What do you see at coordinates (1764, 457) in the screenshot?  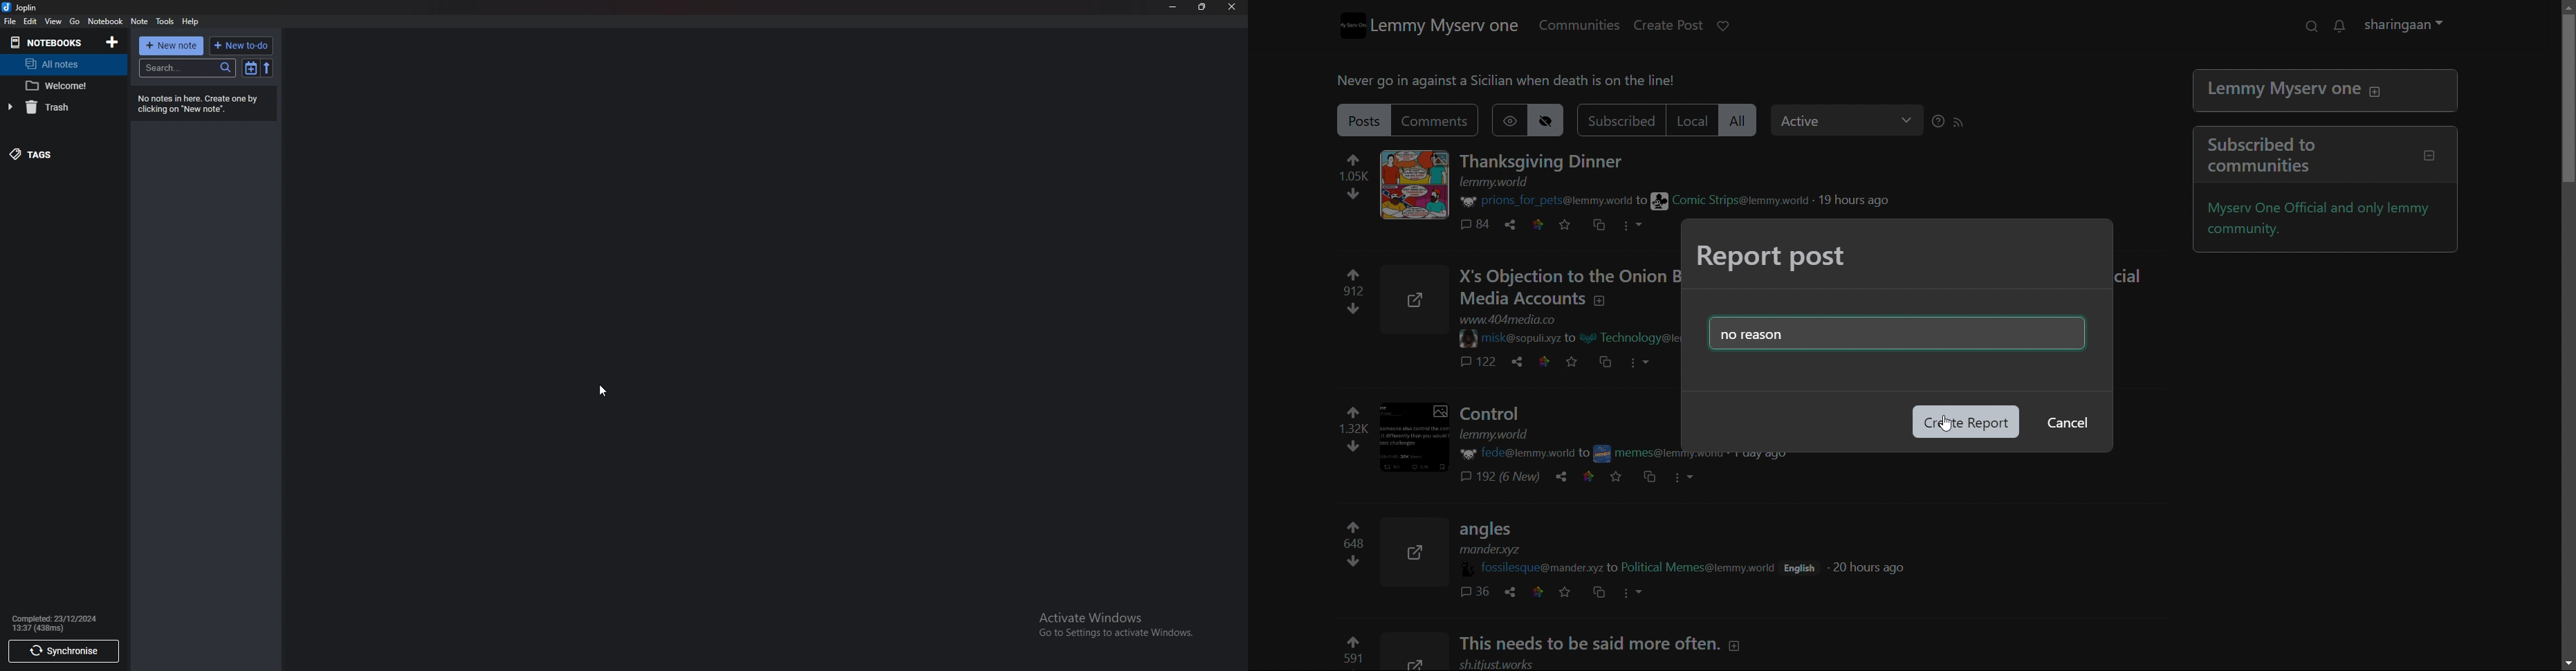 I see `1 day ago (post time)` at bounding box center [1764, 457].